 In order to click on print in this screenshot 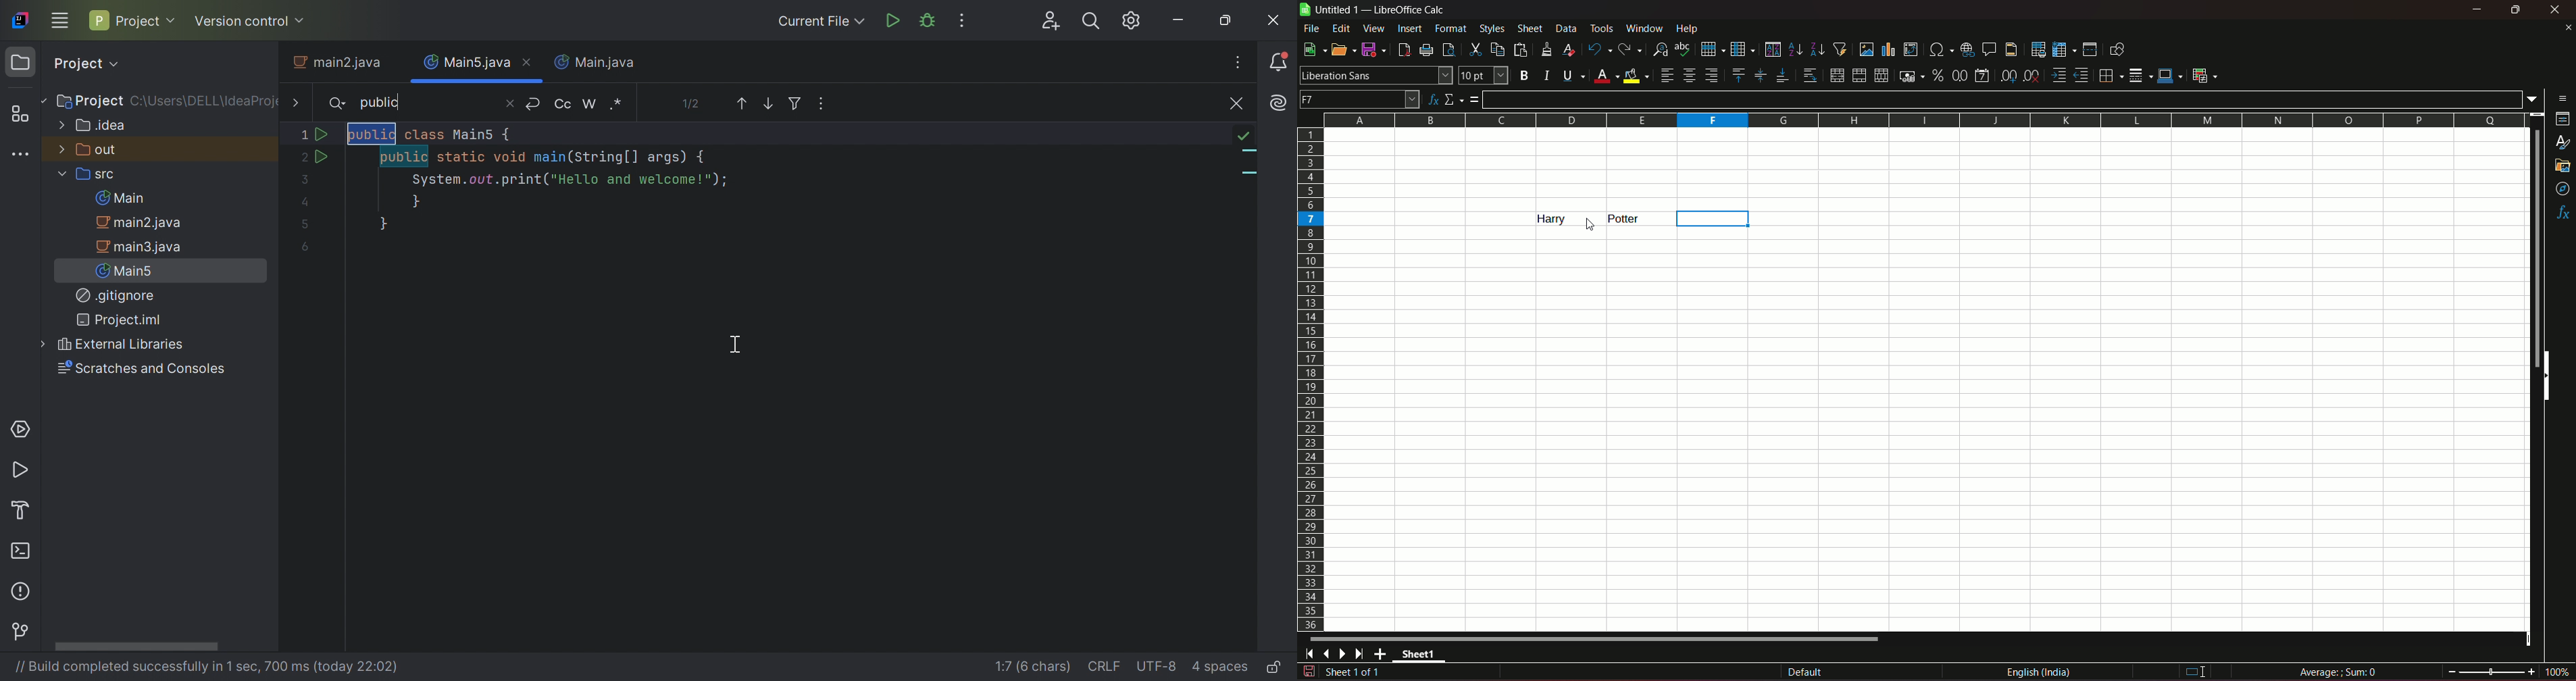, I will do `click(1427, 51)`.